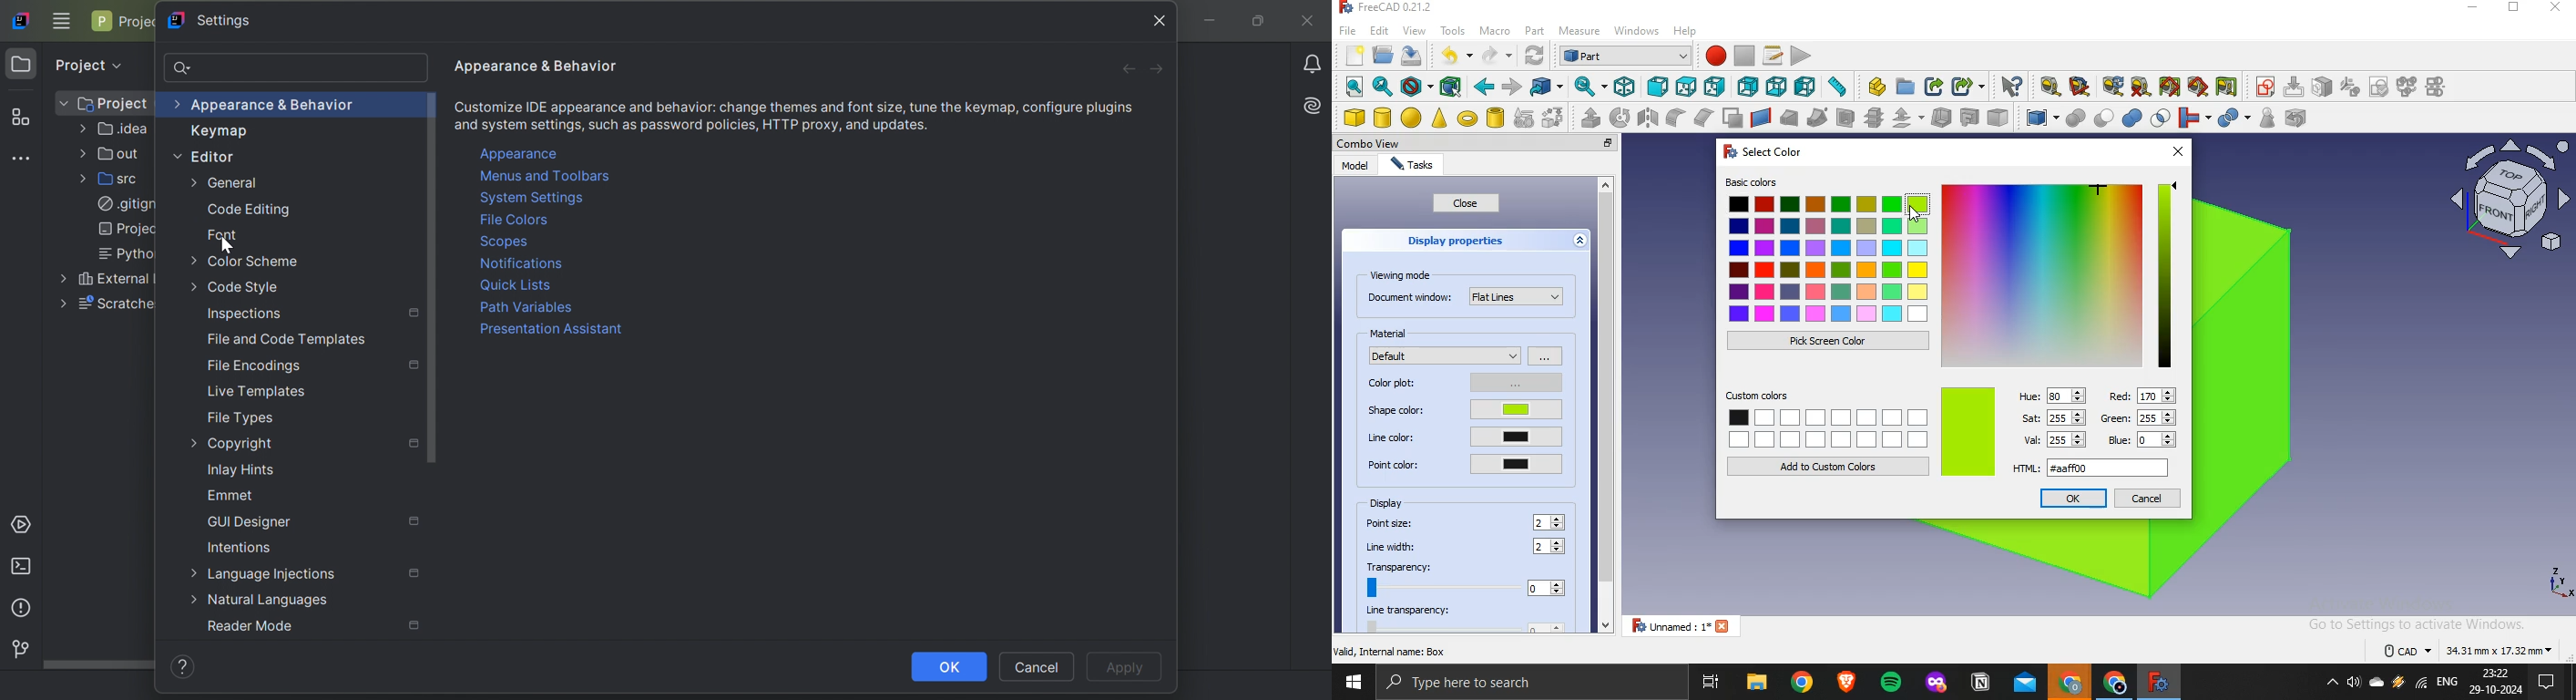  What do you see at coordinates (2050, 88) in the screenshot?
I see `measure linear` at bounding box center [2050, 88].